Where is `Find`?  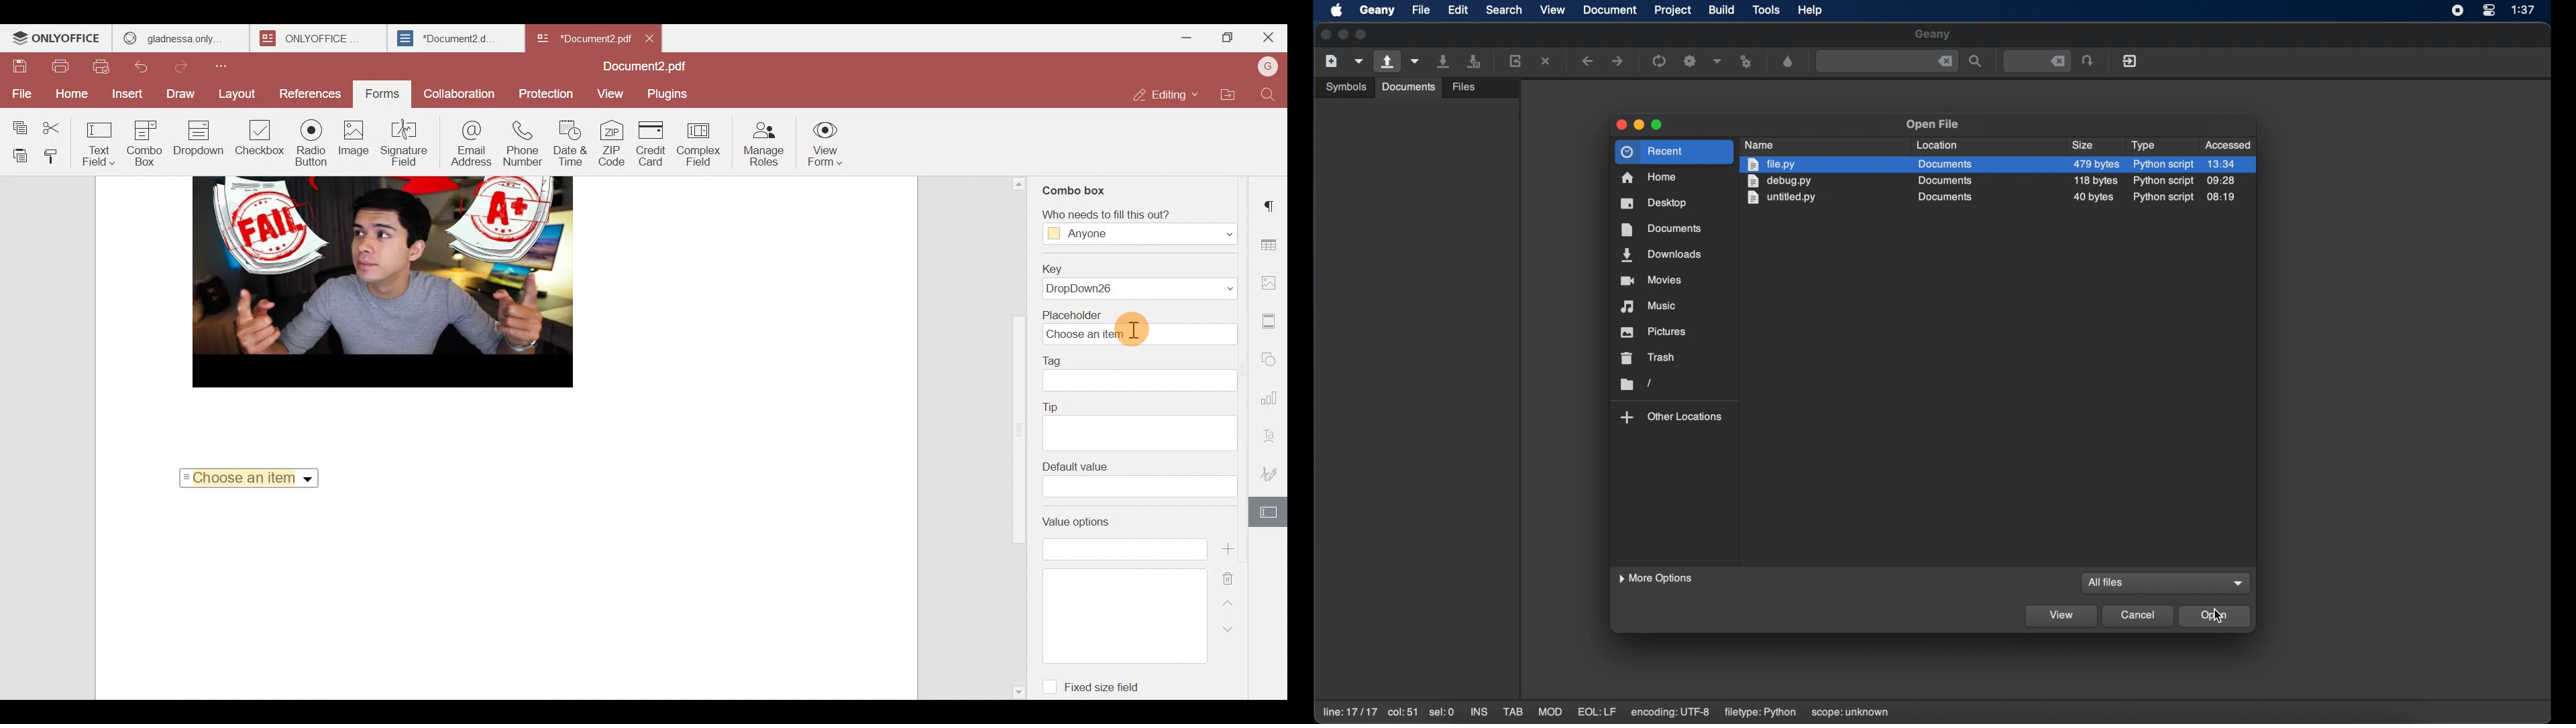
Find is located at coordinates (1268, 97).